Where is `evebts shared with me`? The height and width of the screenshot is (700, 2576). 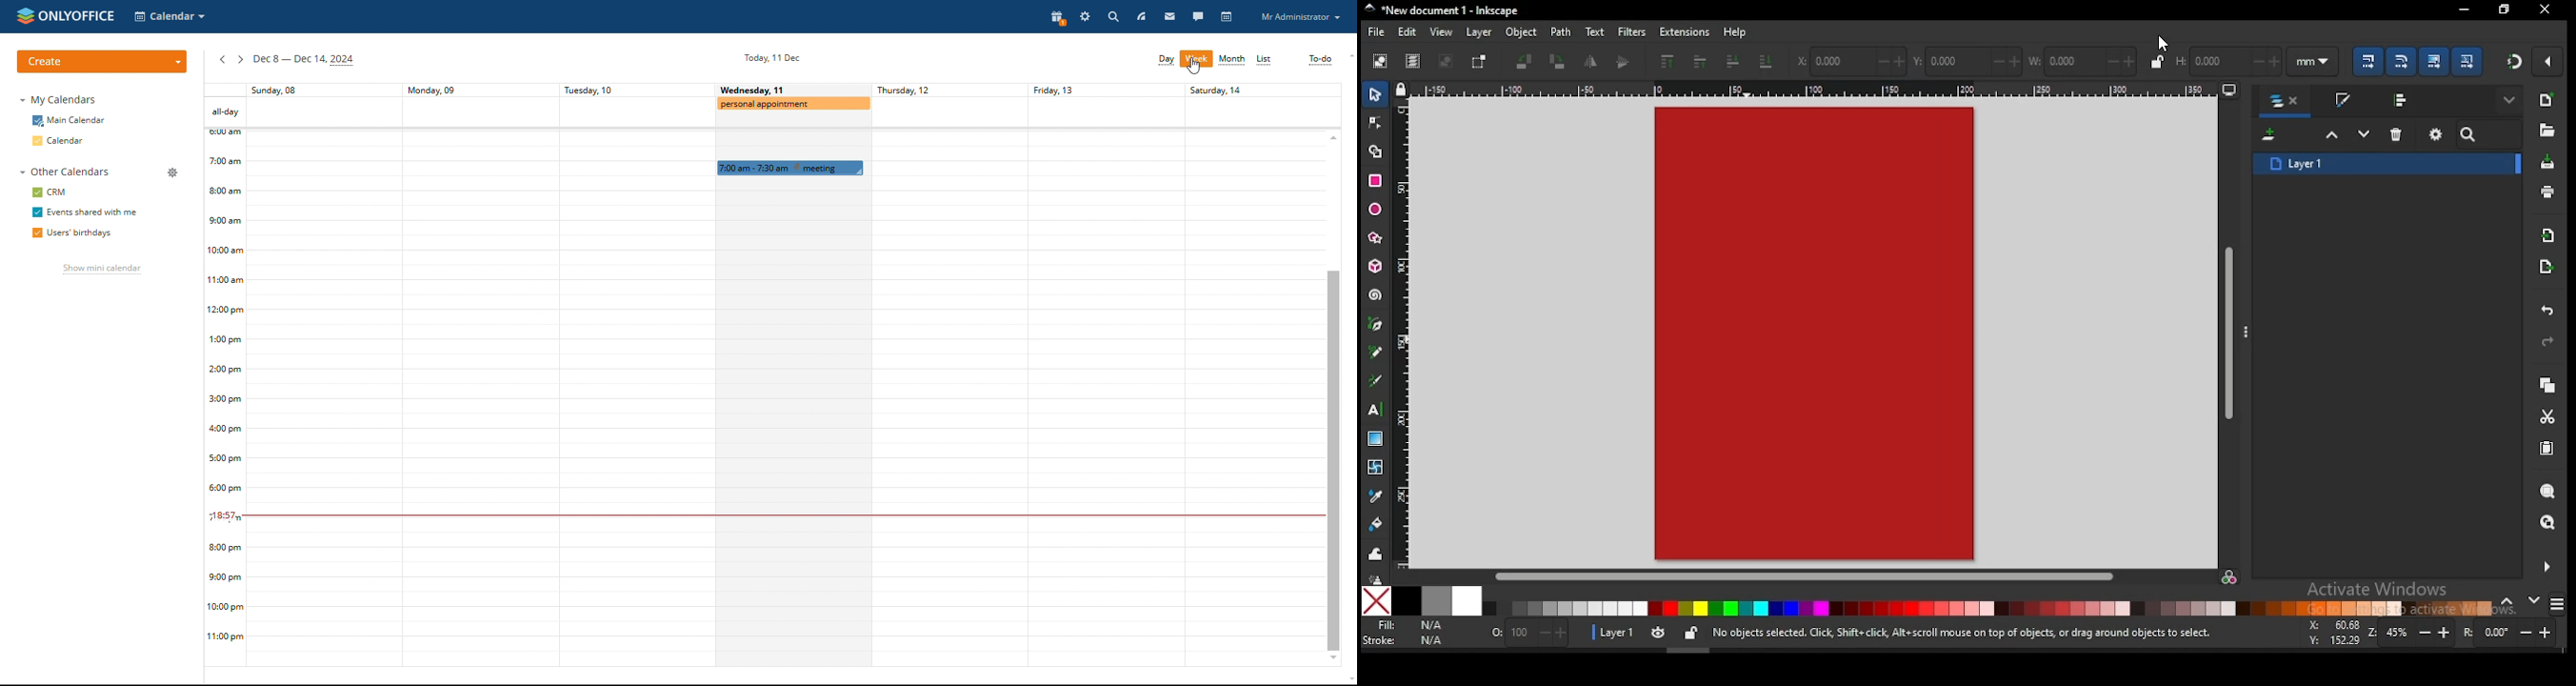
evebts shared with me is located at coordinates (86, 212).